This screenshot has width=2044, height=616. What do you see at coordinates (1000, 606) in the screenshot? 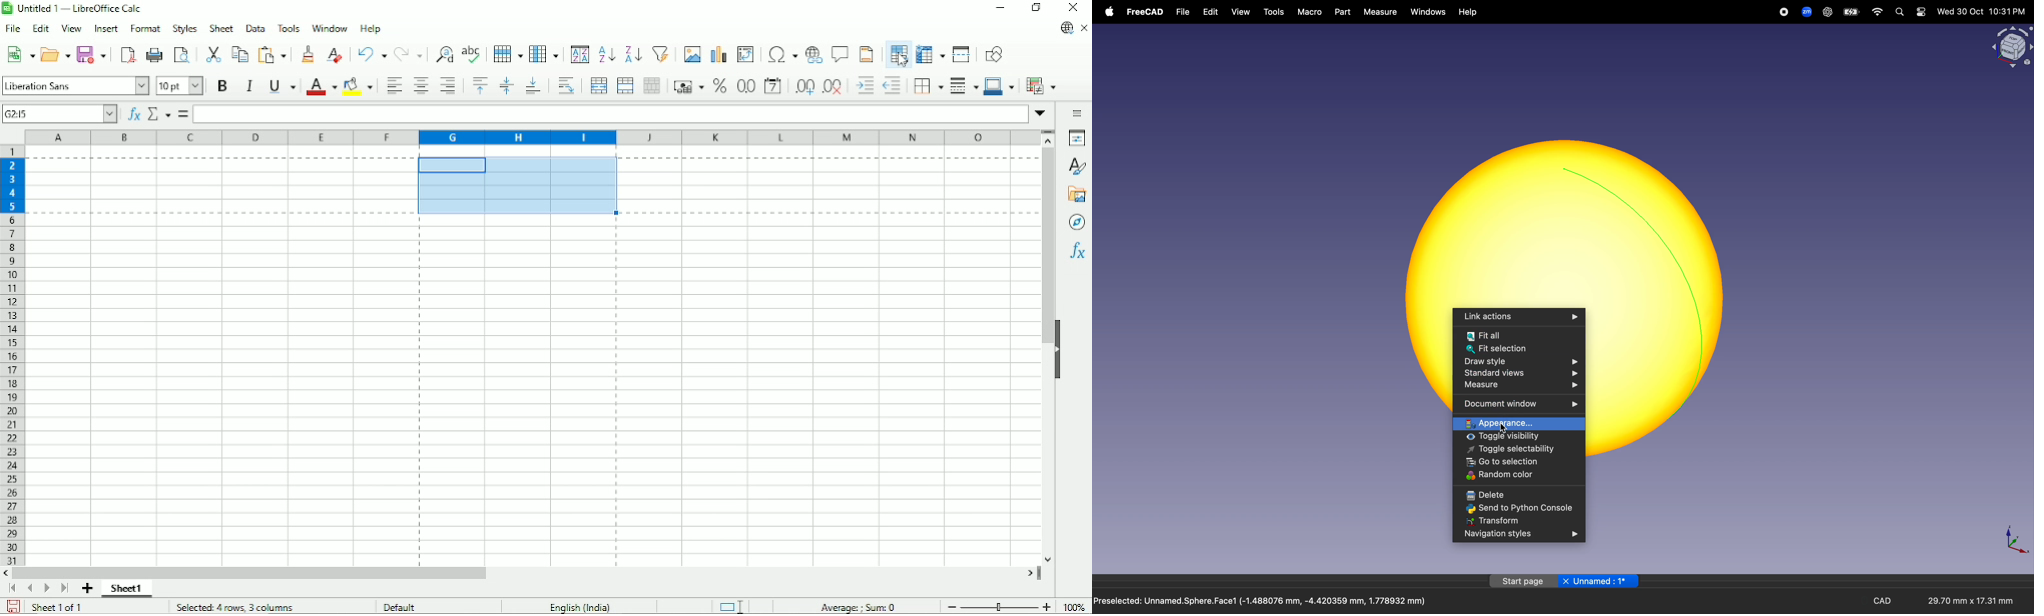
I see `Zoom out/in` at bounding box center [1000, 606].